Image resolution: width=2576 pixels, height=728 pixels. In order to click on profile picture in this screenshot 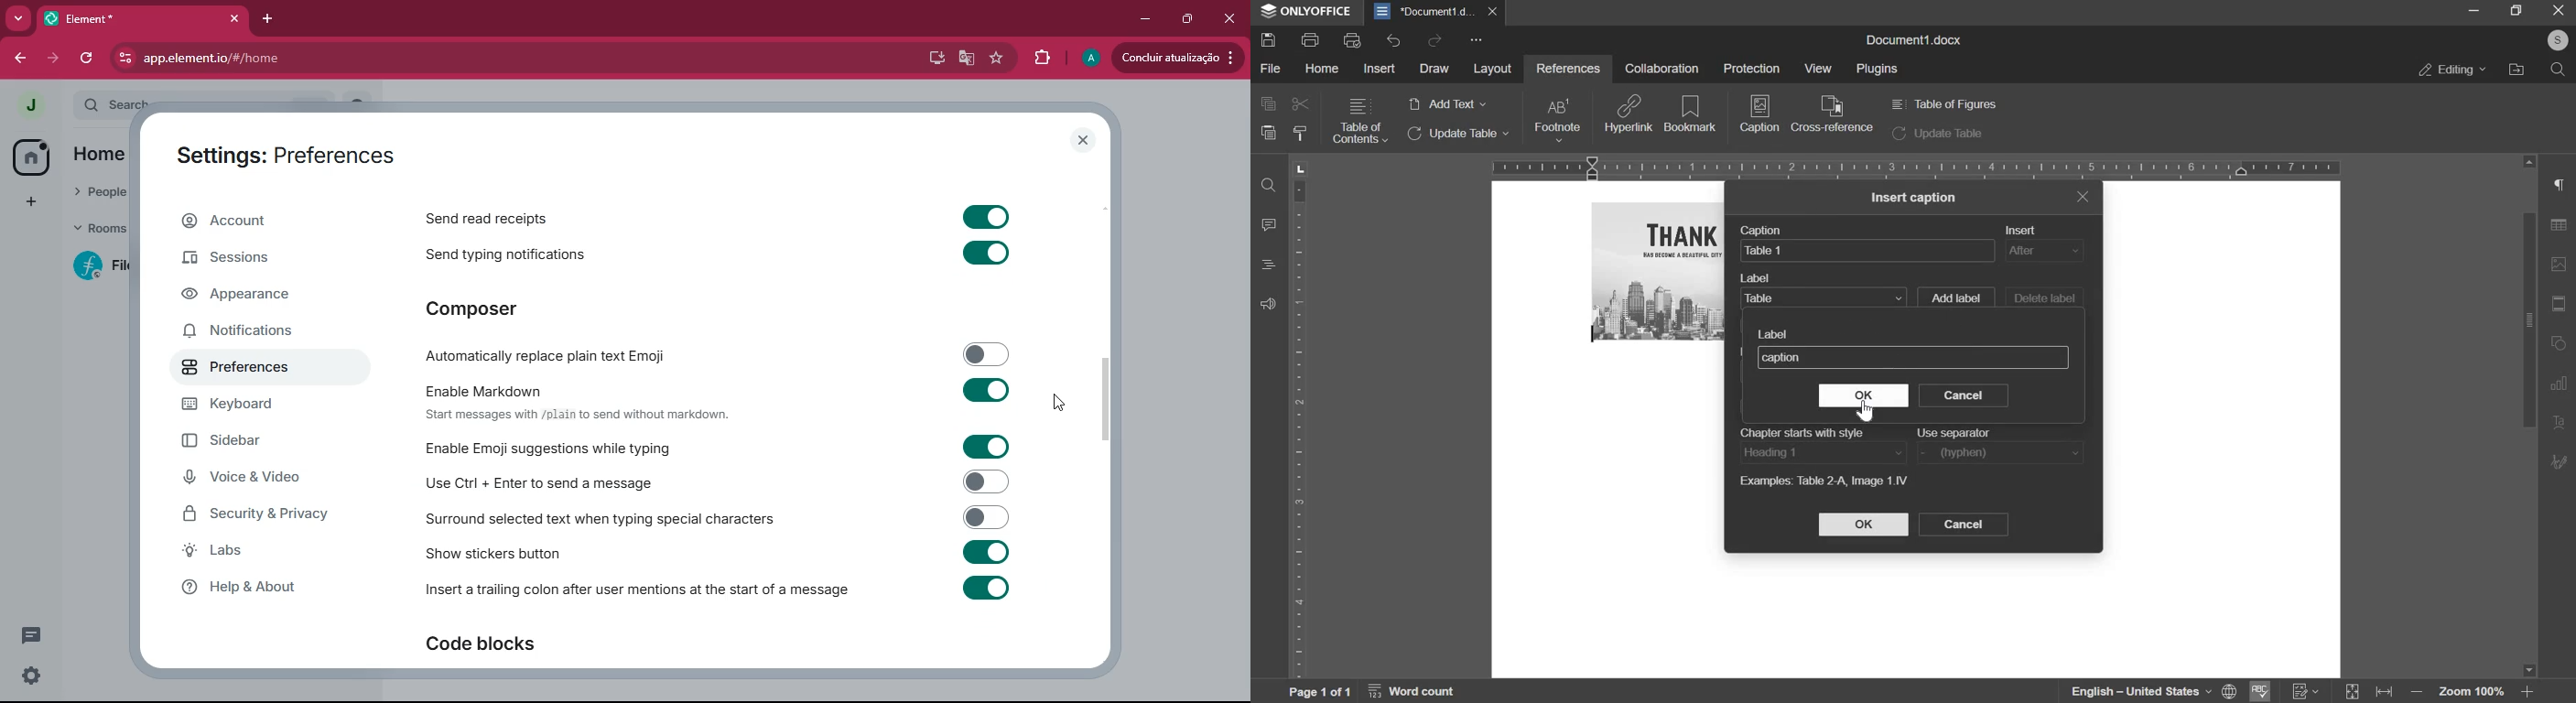, I will do `click(30, 105)`.